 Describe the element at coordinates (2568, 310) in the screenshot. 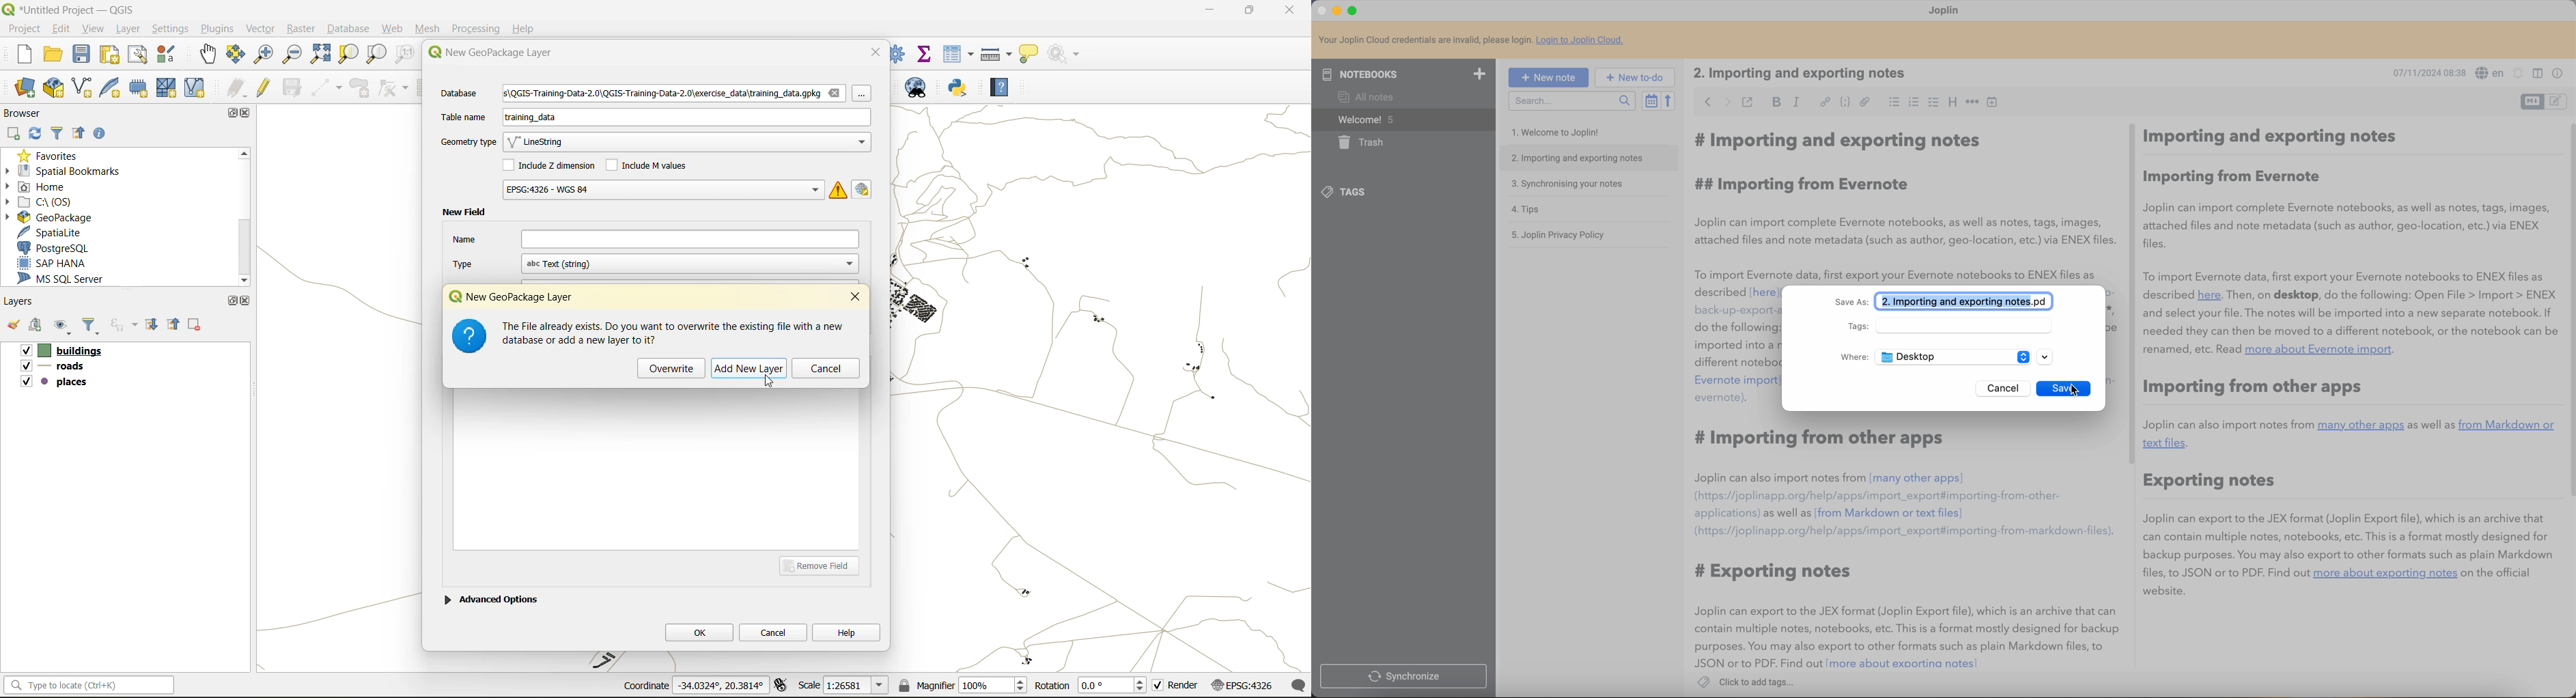

I see `scroll bar` at that location.